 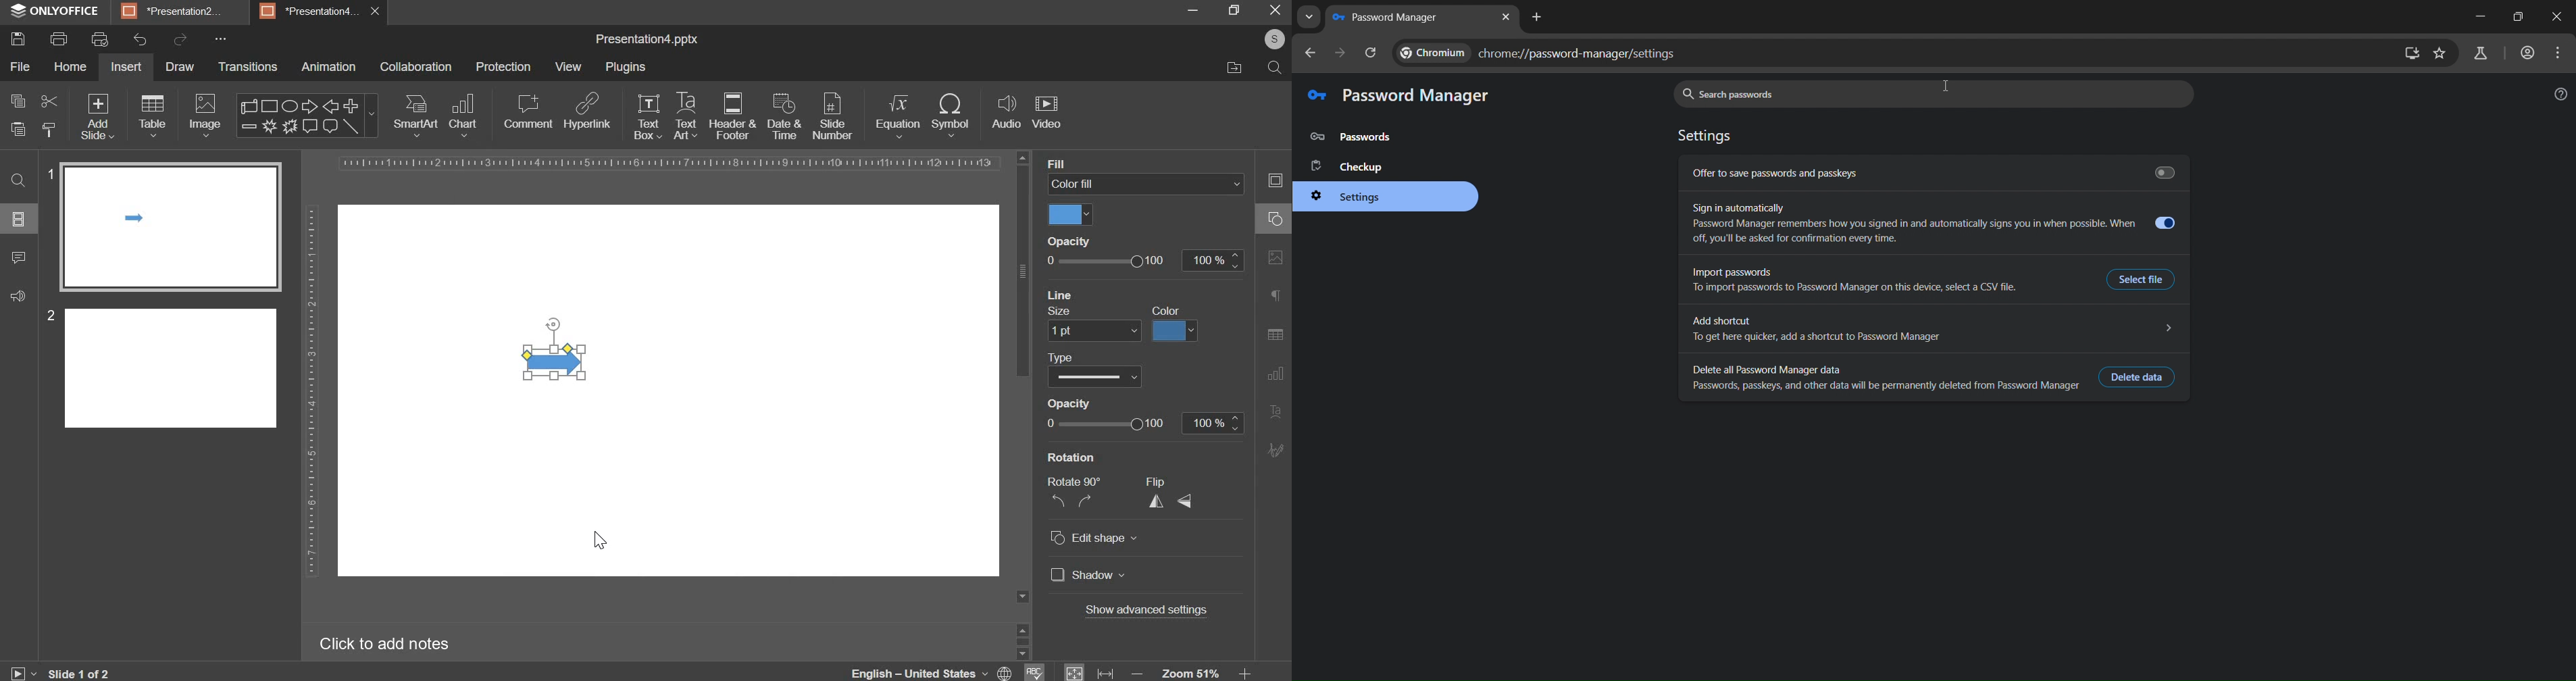 I want to click on apply to all slides, so click(x=1170, y=310).